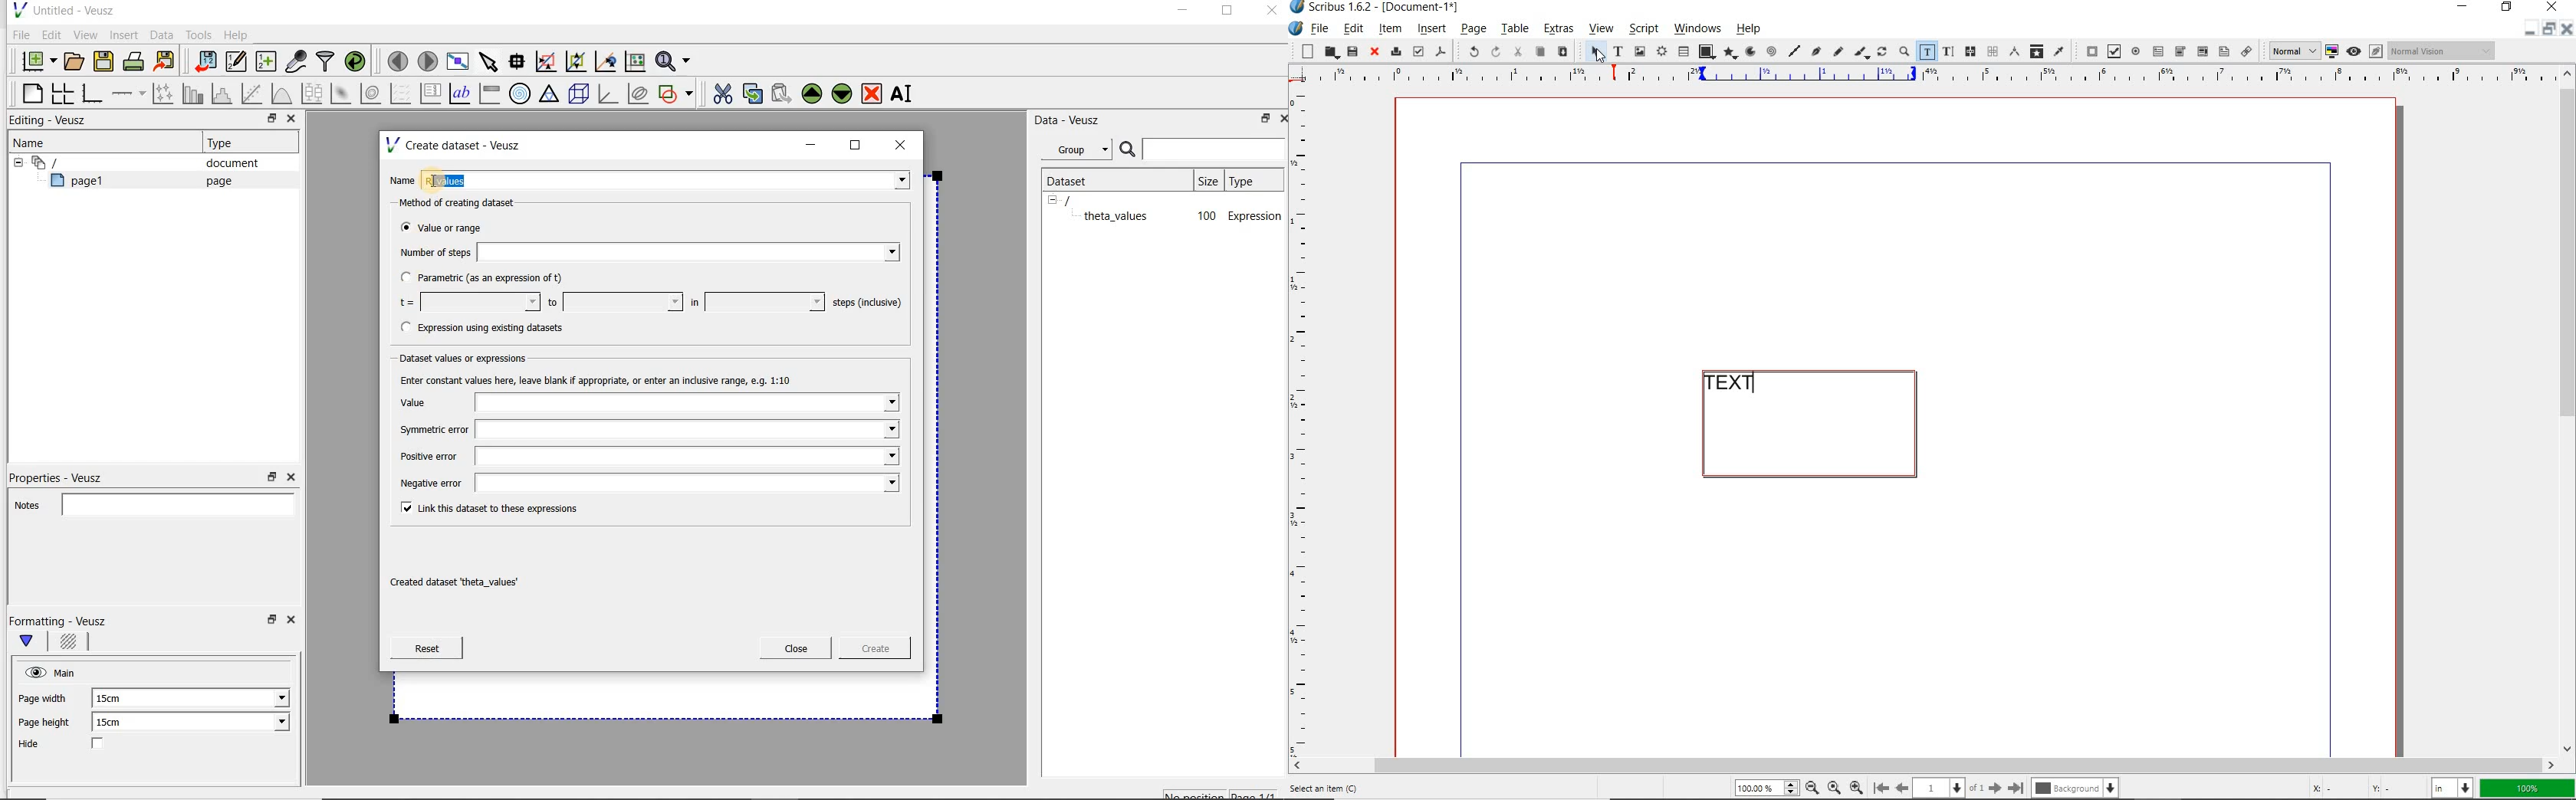  What do you see at coordinates (2453, 789) in the screenshot?
I see `select unit: in` at bounding box center [2453, 789].